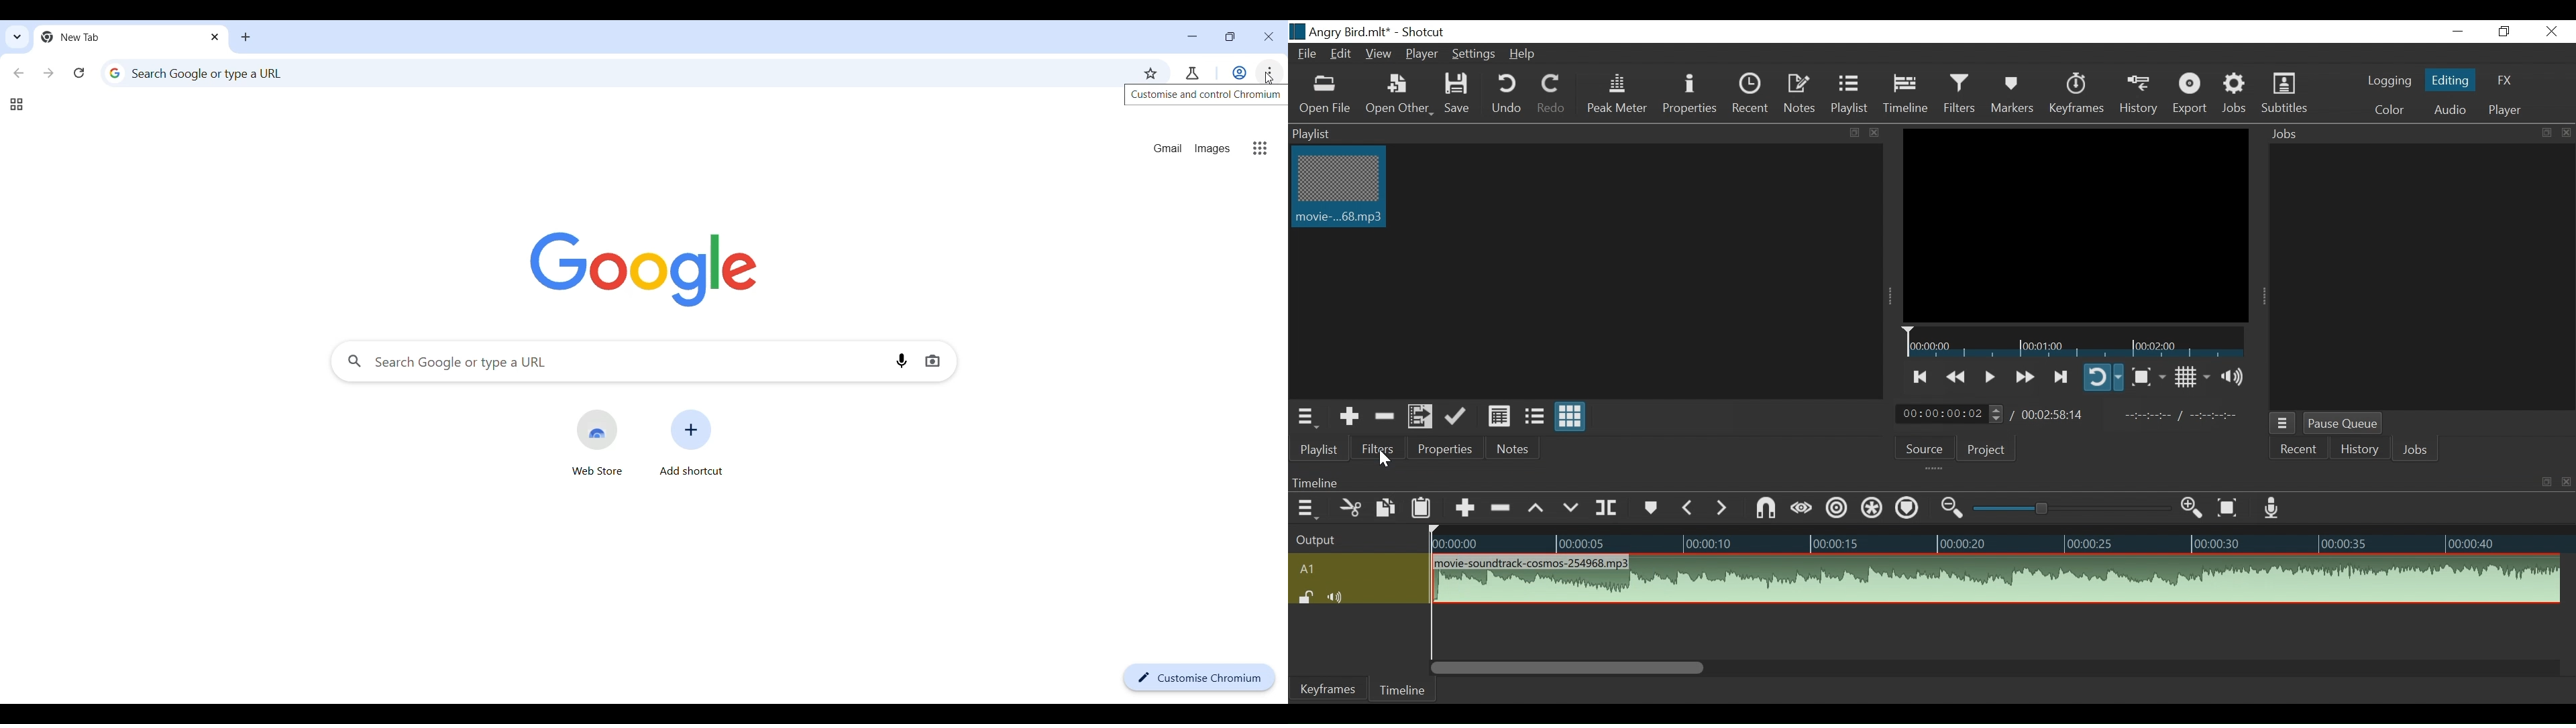 Image resolution: width=2576 pixels, height=728 pixels. Describe the element at coordinates (1338, 596) in the screenshot. I see `Mute` at that location.